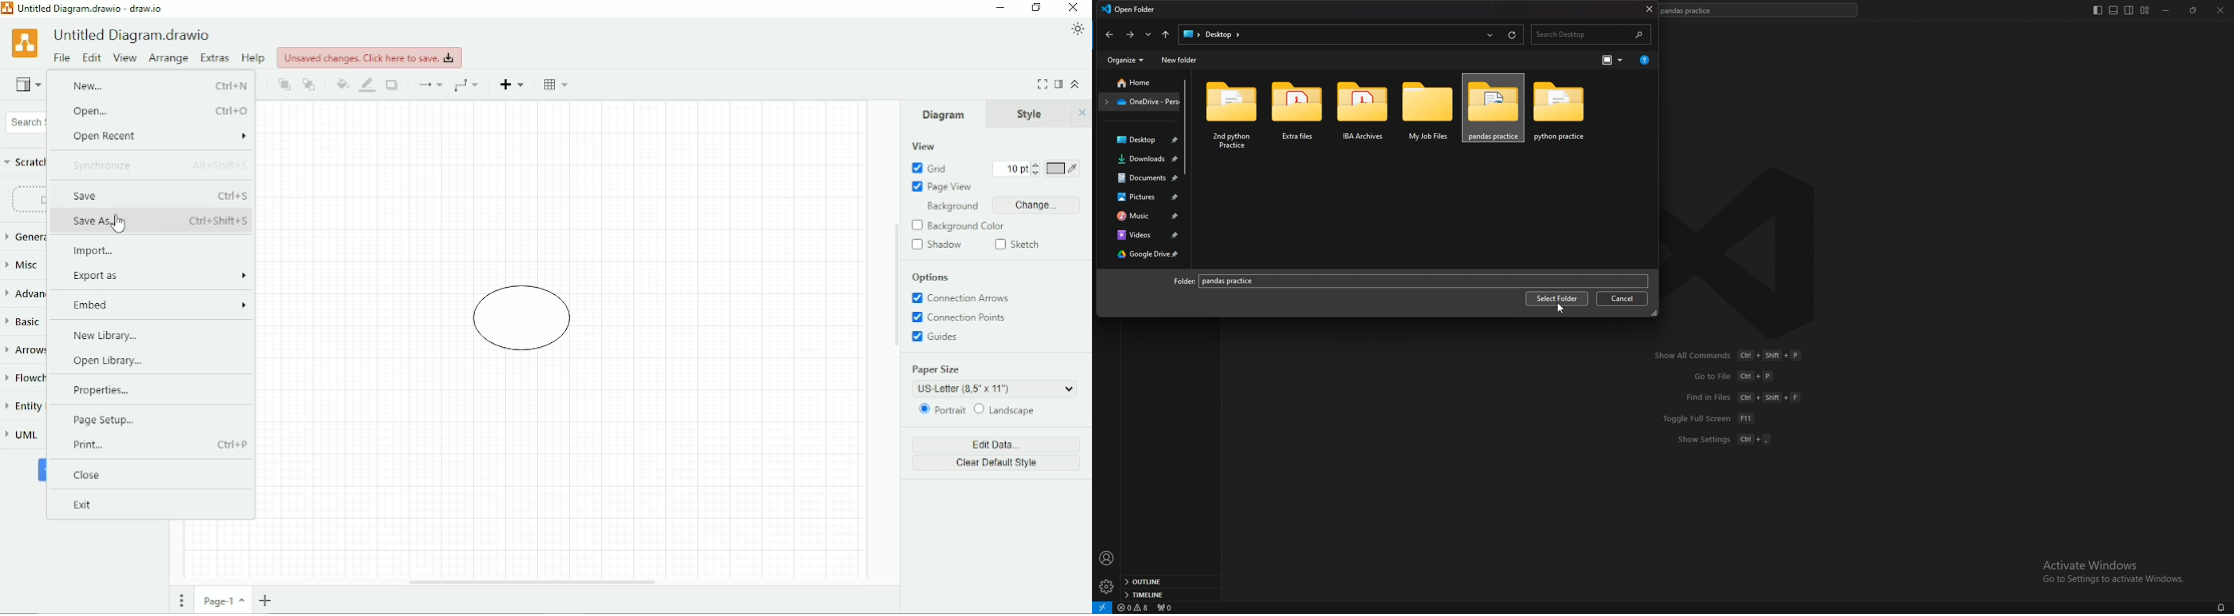 Image resolution: width=2240 pixels, height=616 pixels. Describe the element at coordinates (24, 163) in the screenshot. I see `Scratchpad` at that location.